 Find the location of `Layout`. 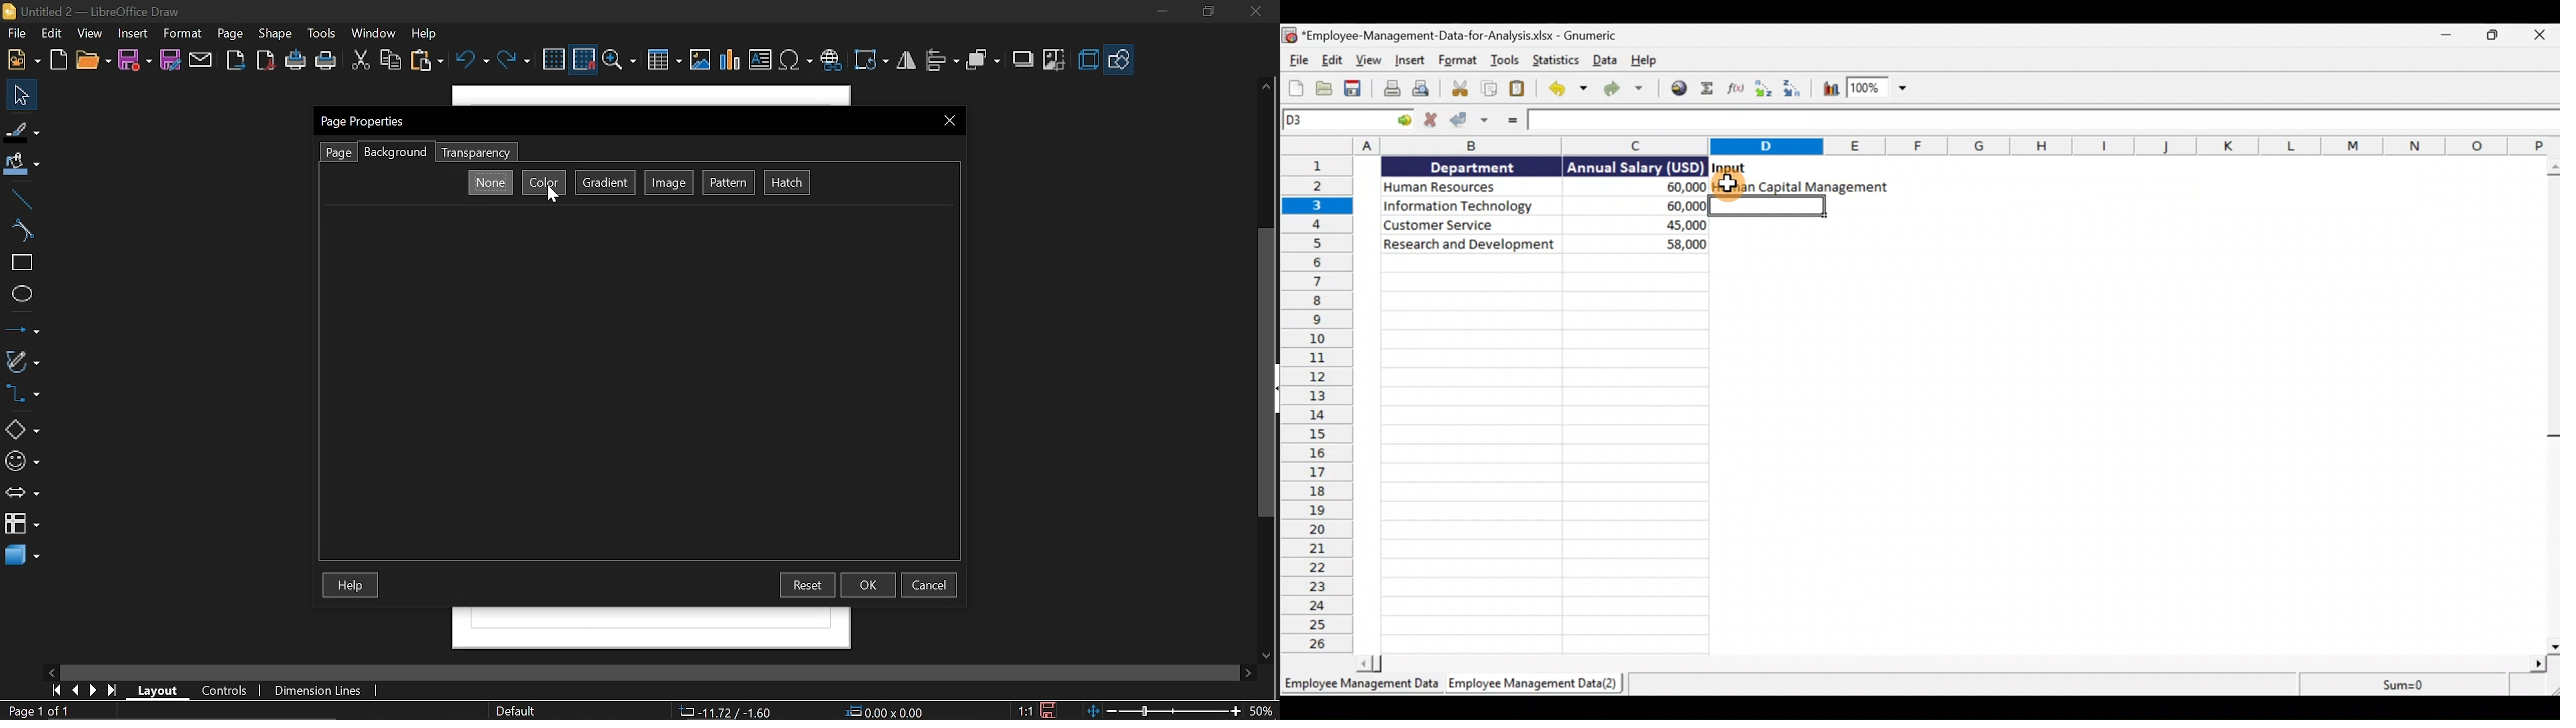

Layout is located at coordinates (158, 689).